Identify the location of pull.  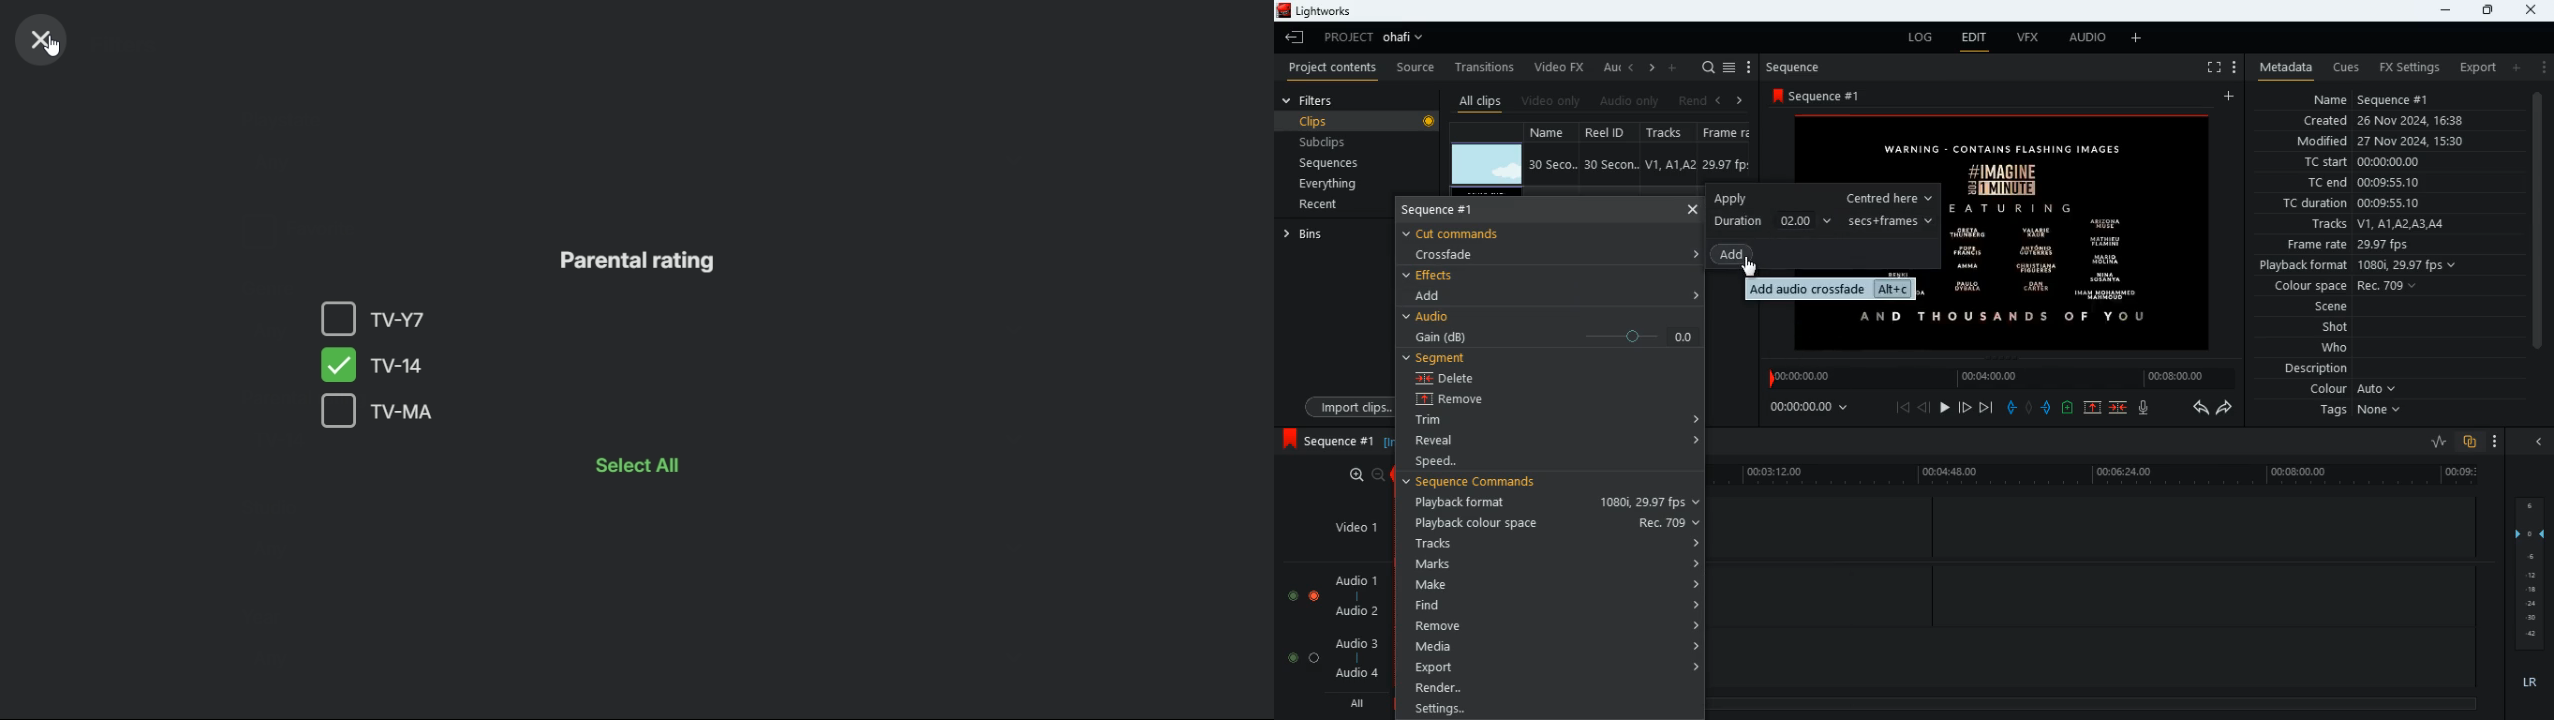
(2011, 407).